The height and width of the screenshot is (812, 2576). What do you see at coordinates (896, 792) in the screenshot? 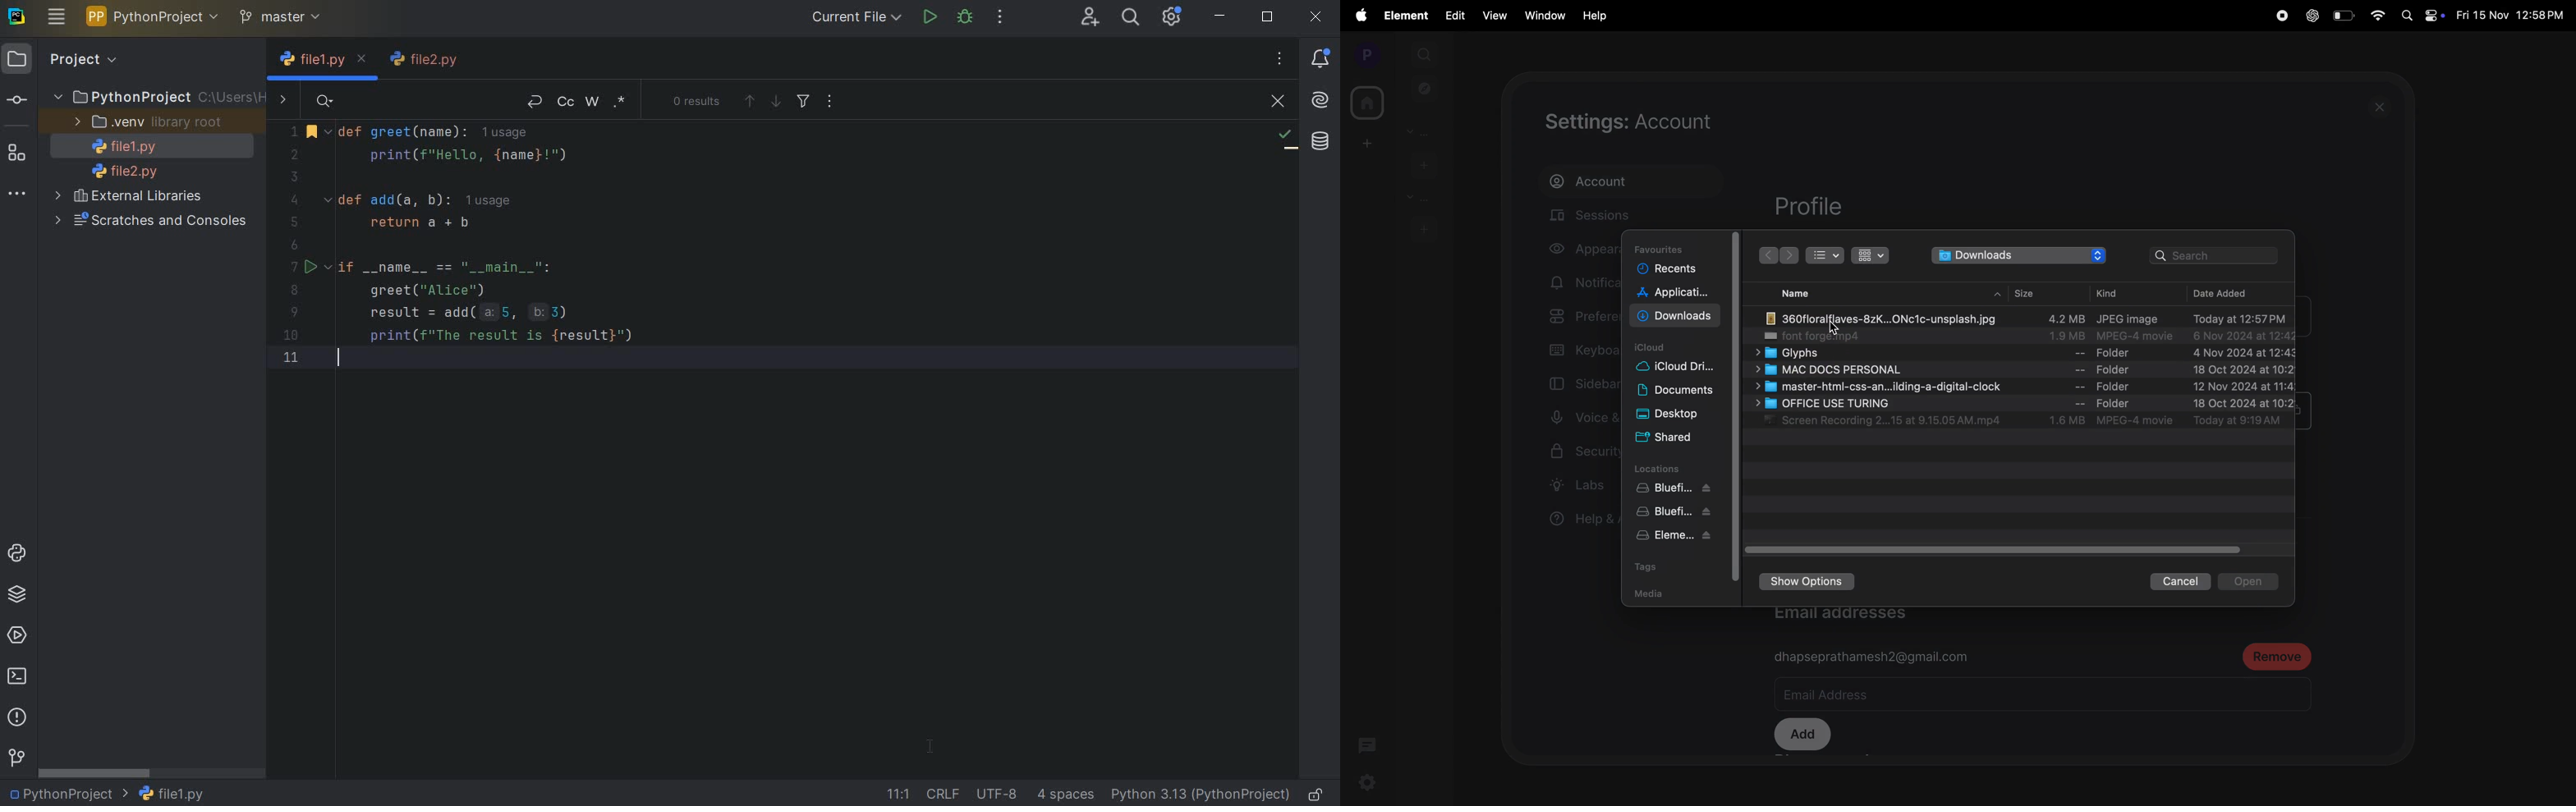
I see `GO TO LINE` at bounding box center [896, 792].